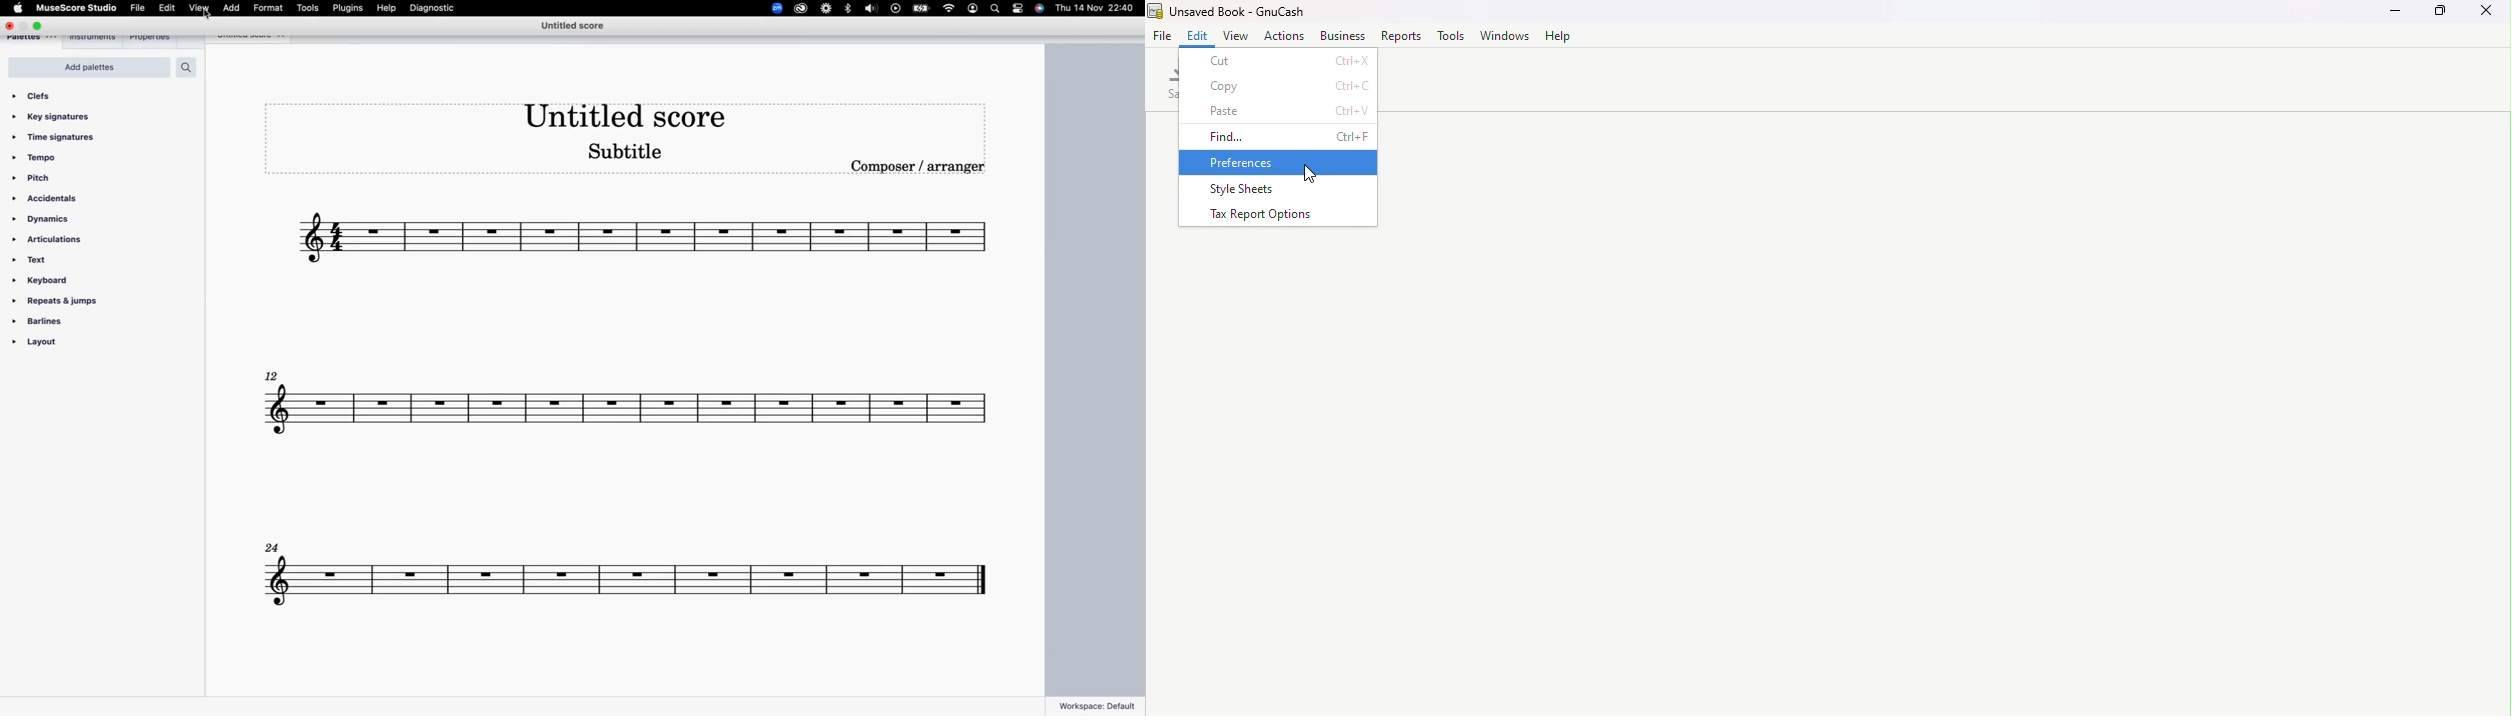 The width and height of the screenshot is (2520, 728). Describe the element at coordinates (897, 9) in the screenshot. I see `play` at that location.